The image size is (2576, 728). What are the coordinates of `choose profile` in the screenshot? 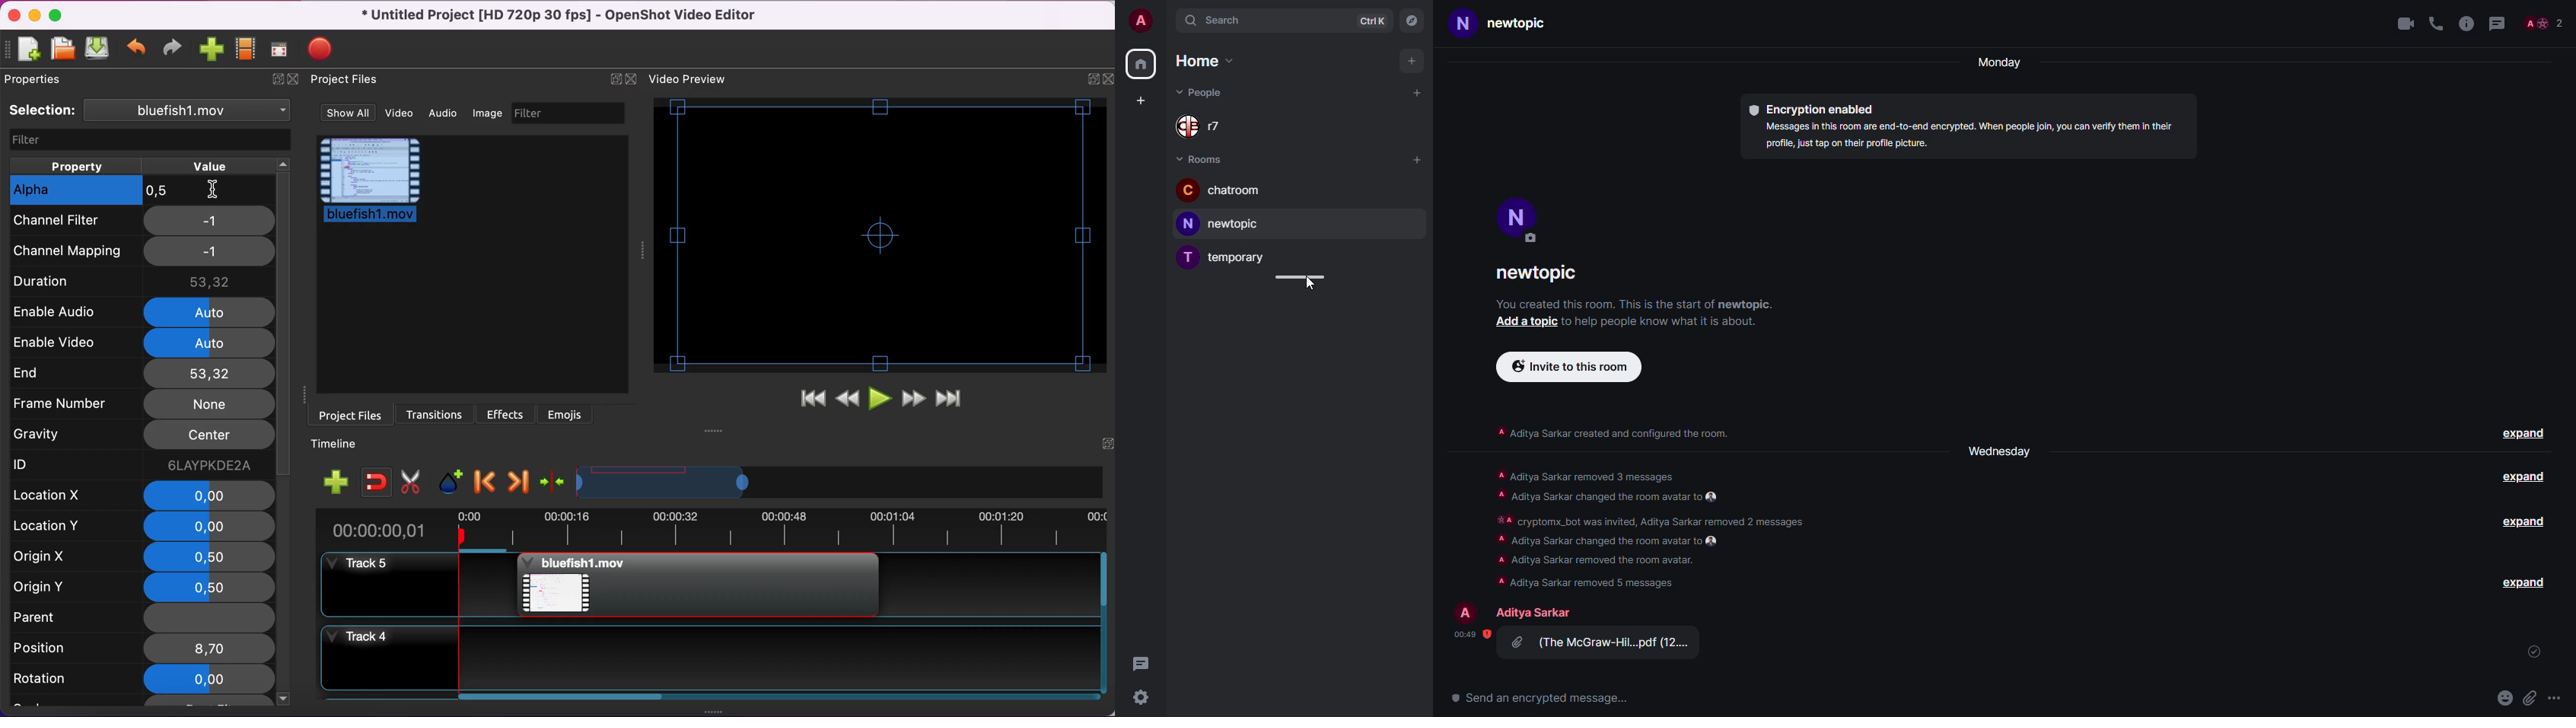 It's located at (248, 49).